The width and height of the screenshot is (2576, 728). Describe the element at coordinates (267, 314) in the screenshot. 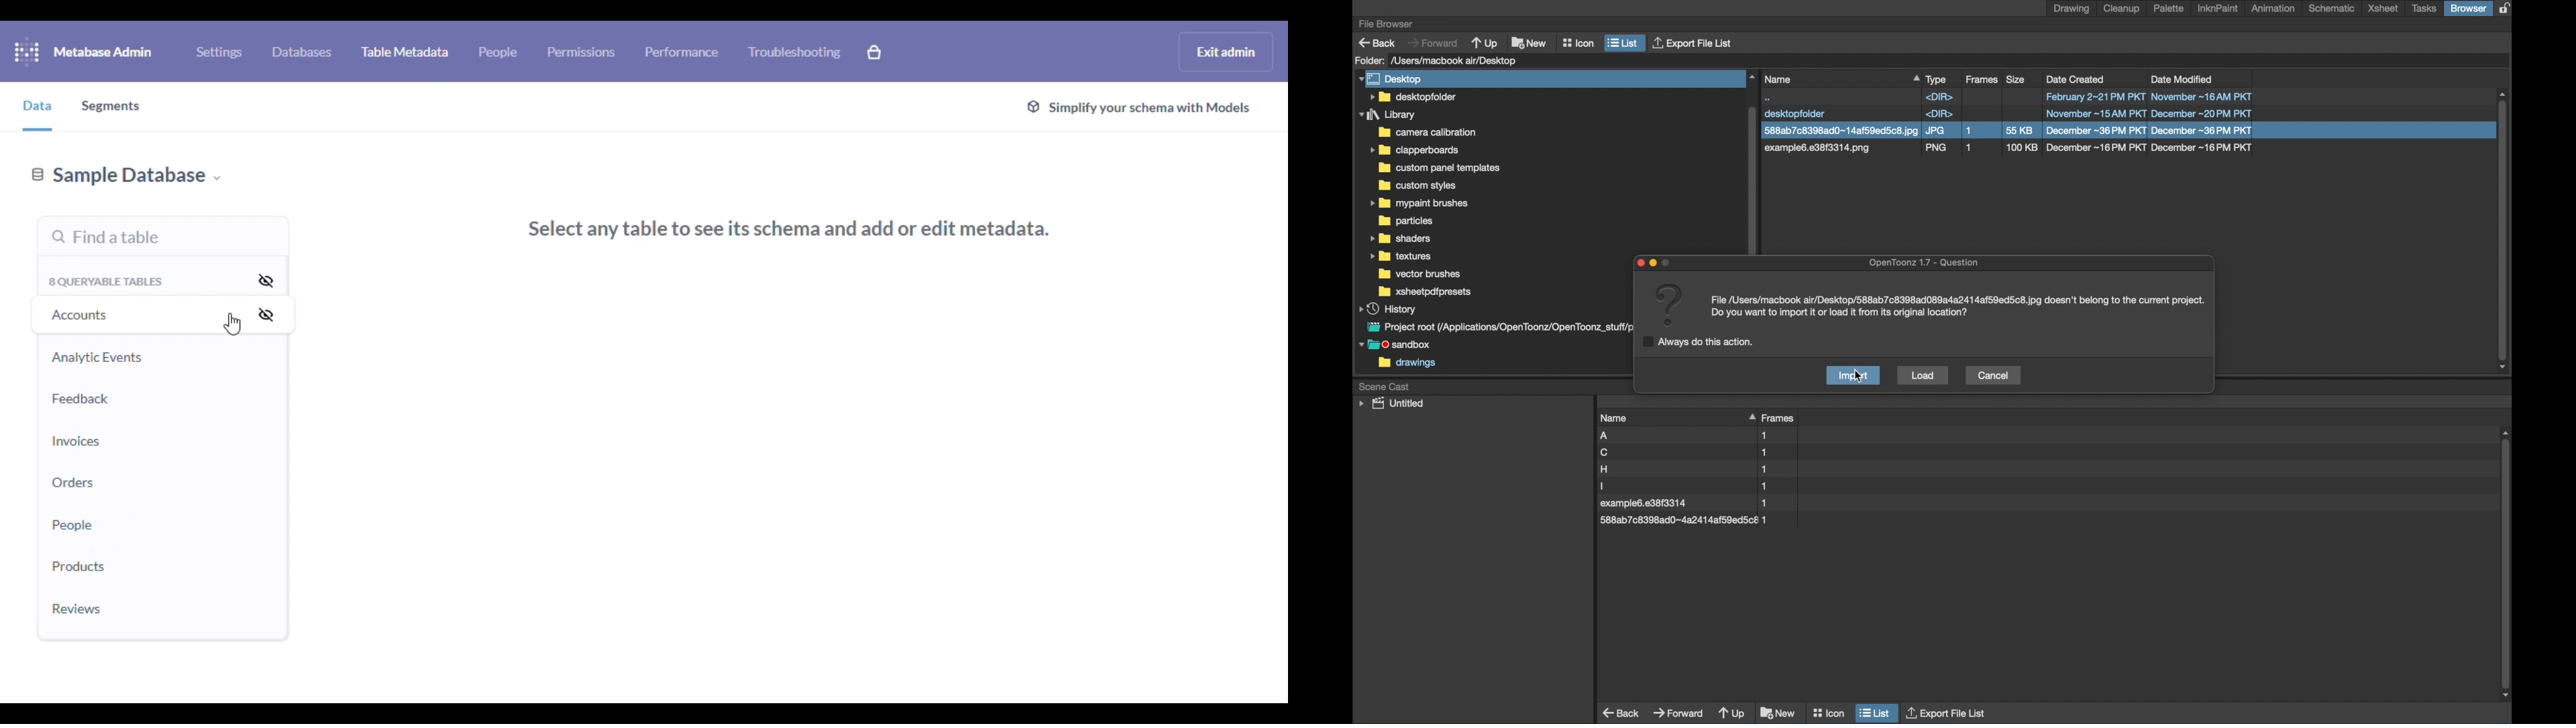

I see `hide all` at that location.